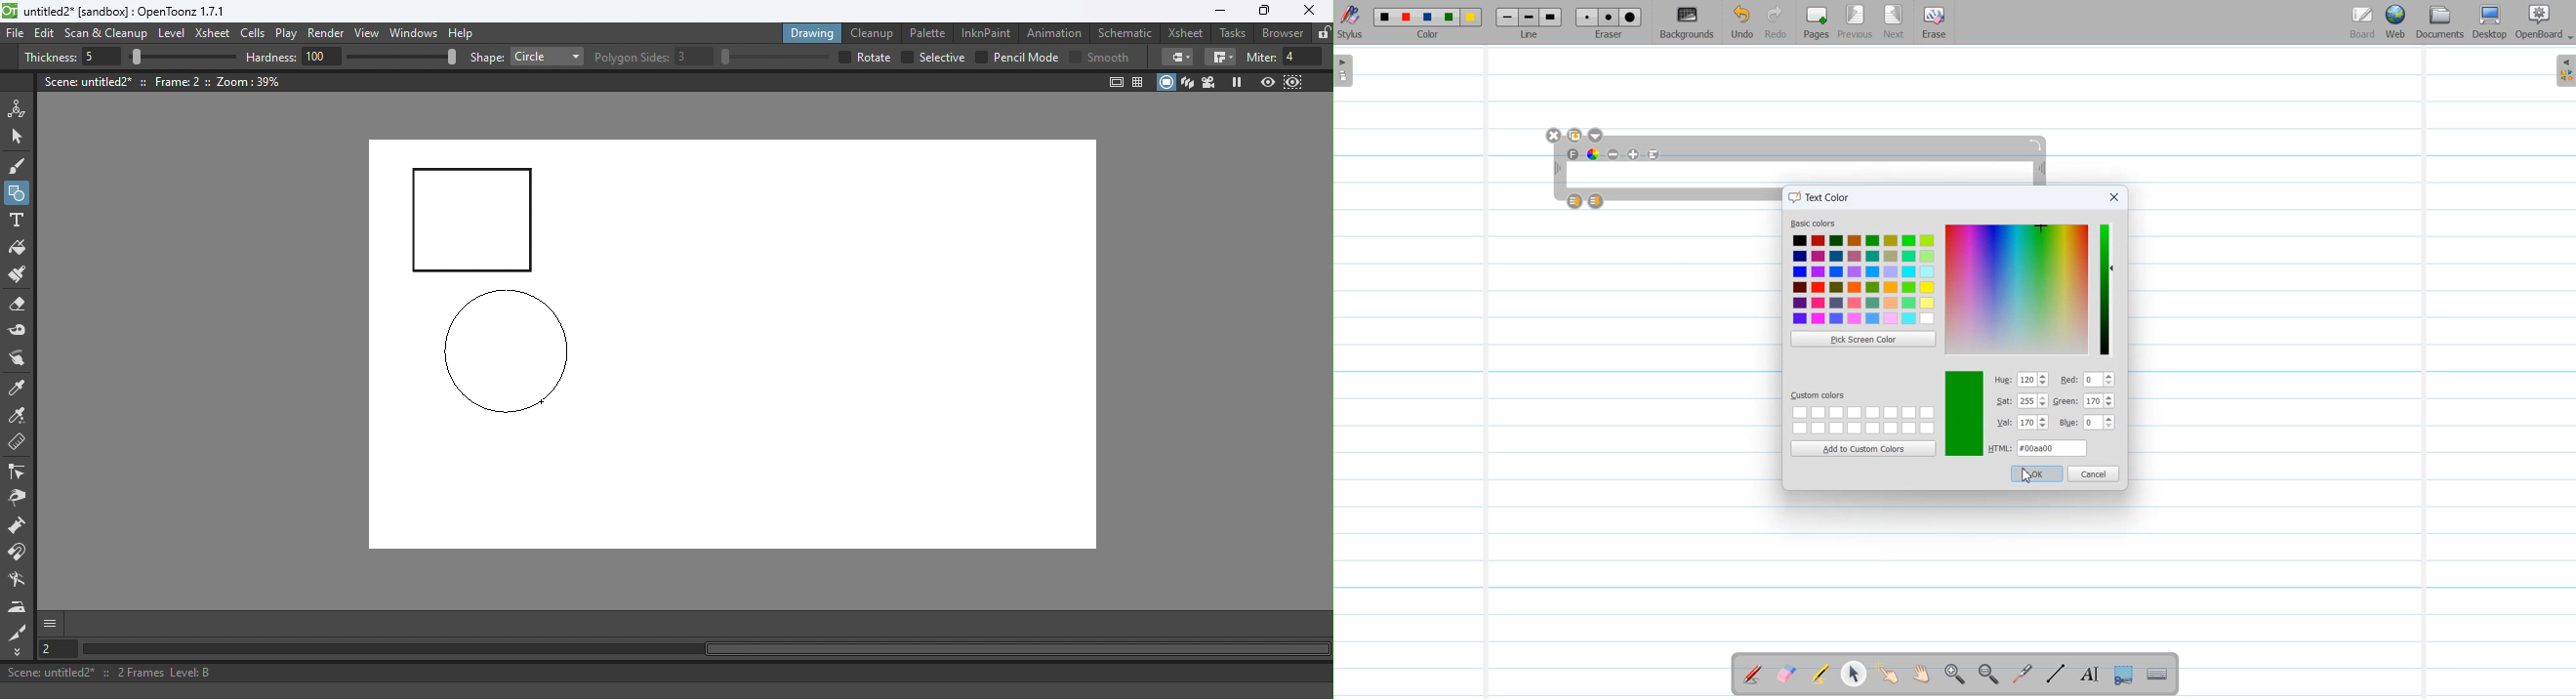  Describe the element at coordinates (1574, 154) in the screenshot. I see `Text Font ` at that location.